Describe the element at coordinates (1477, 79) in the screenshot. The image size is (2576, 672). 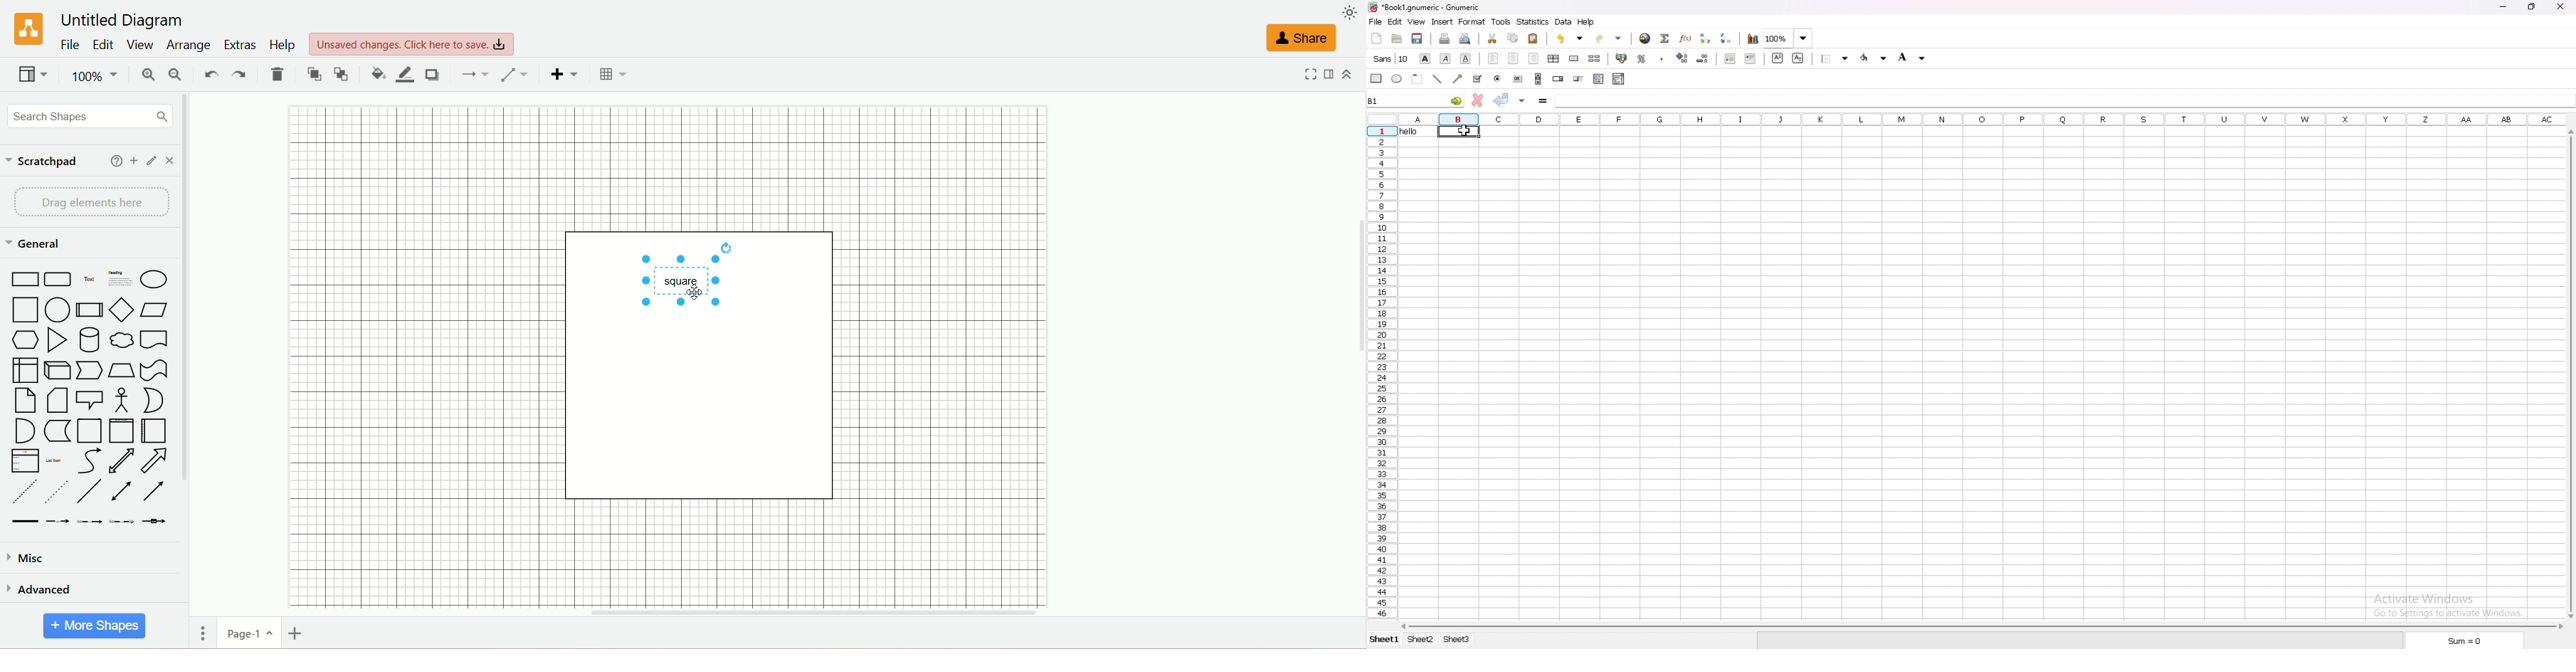
I see `checkbox` at that location.